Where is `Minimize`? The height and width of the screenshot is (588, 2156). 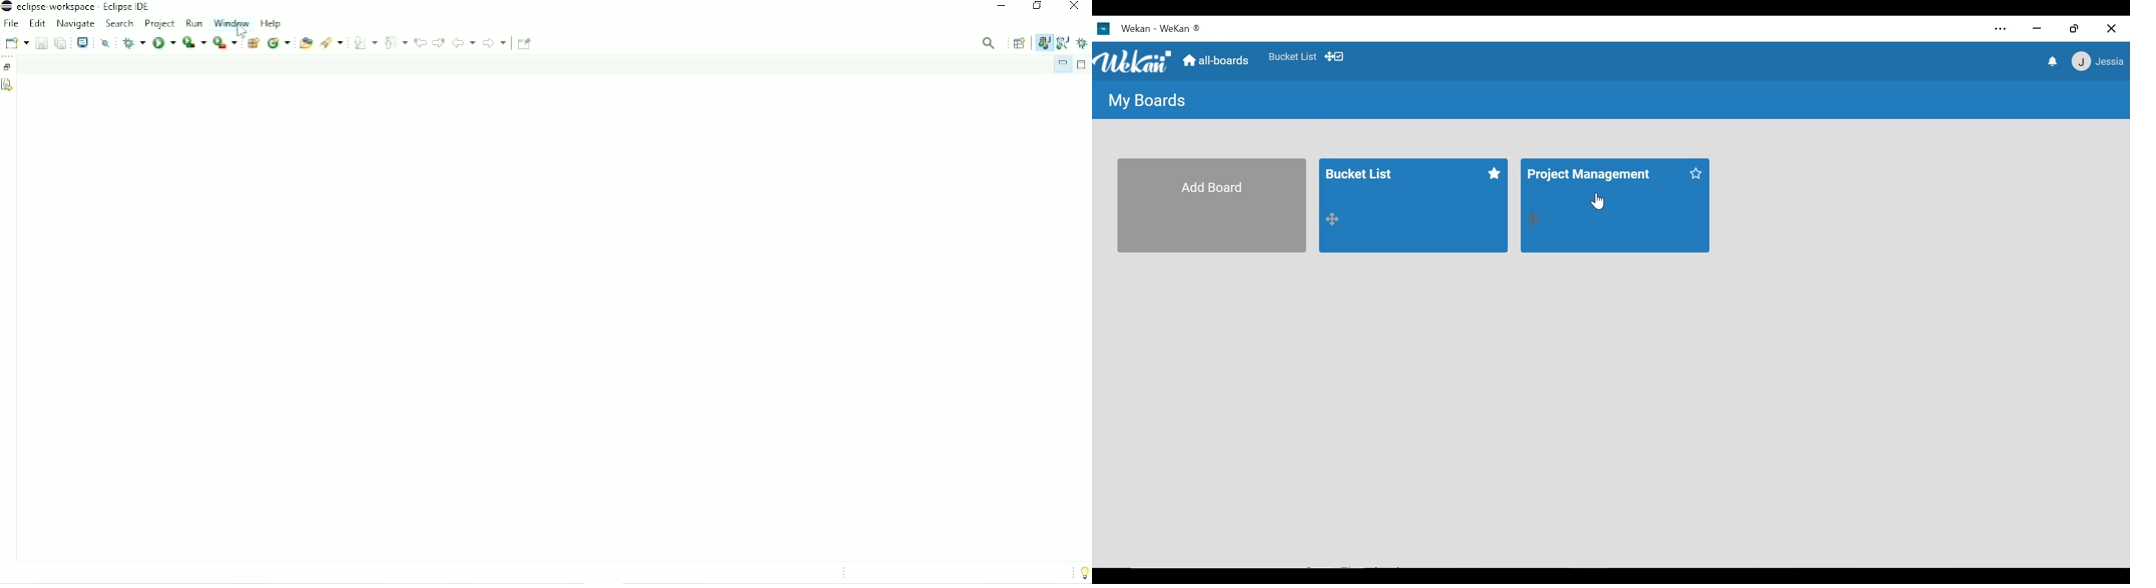
Minimize is located at coordinates (1001, 8).